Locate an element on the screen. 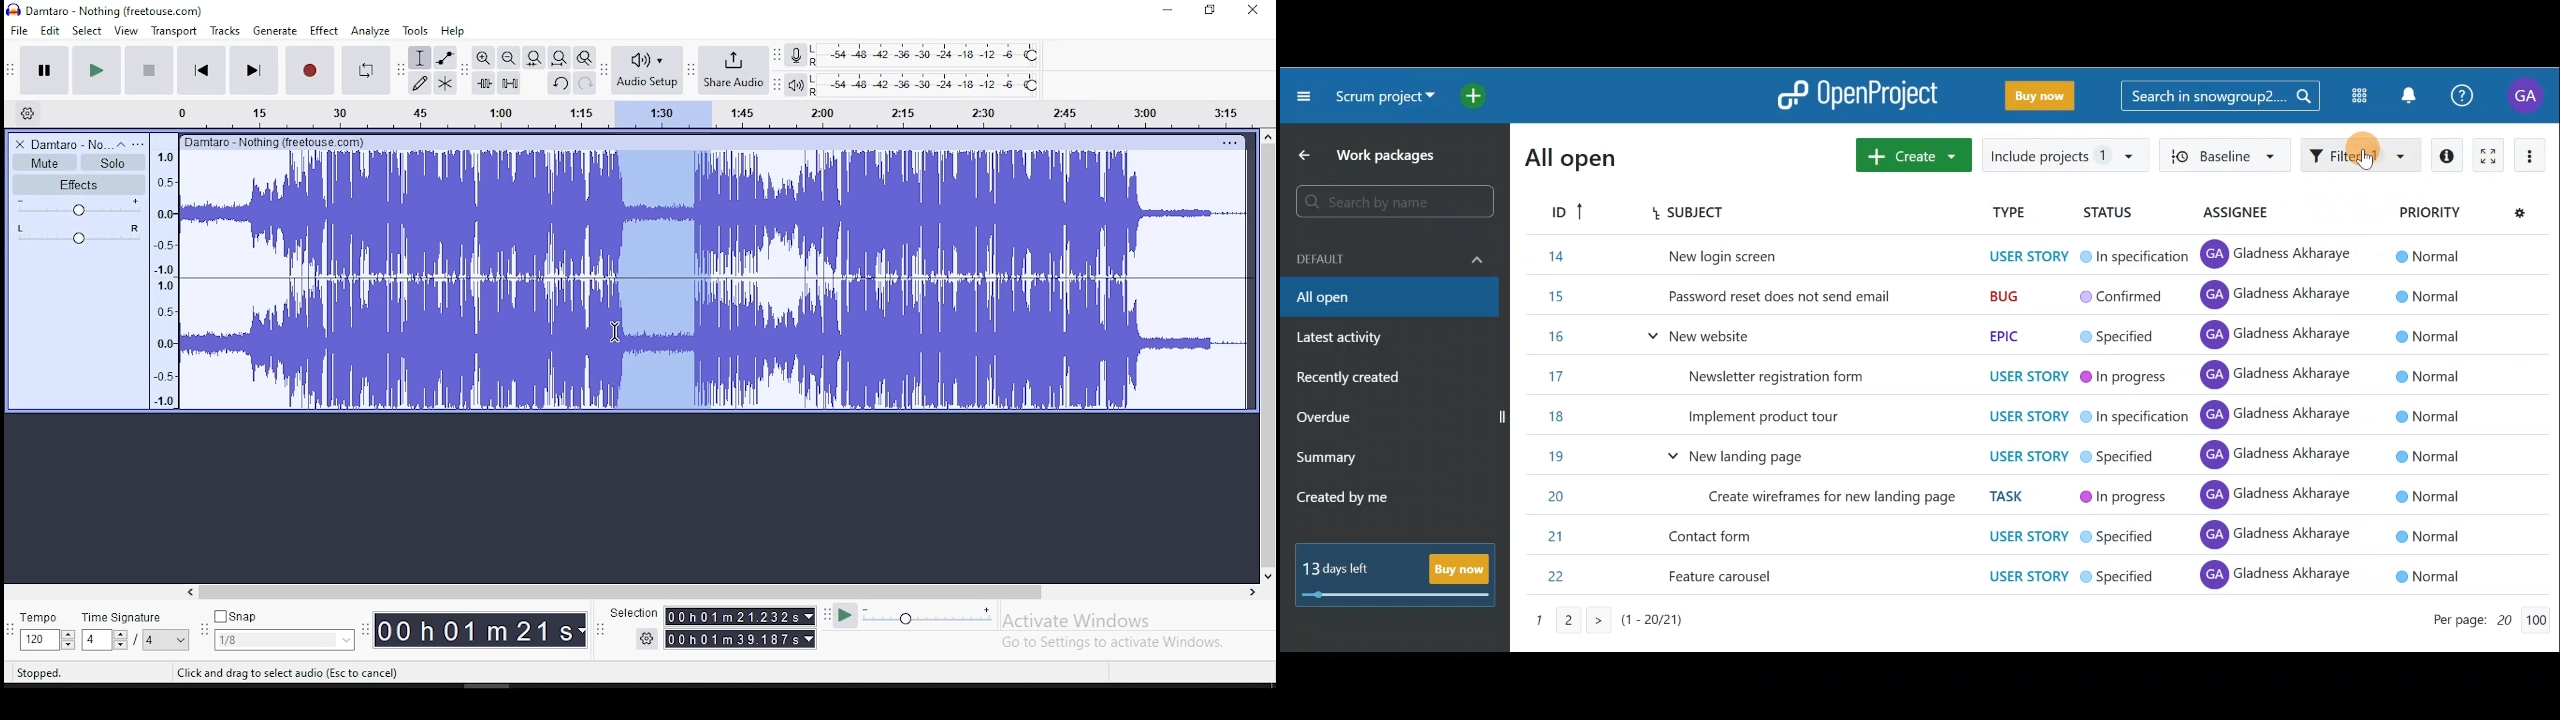 This screenshot has height=728, width=2576. skip to start is located at coordinates (253, 69).